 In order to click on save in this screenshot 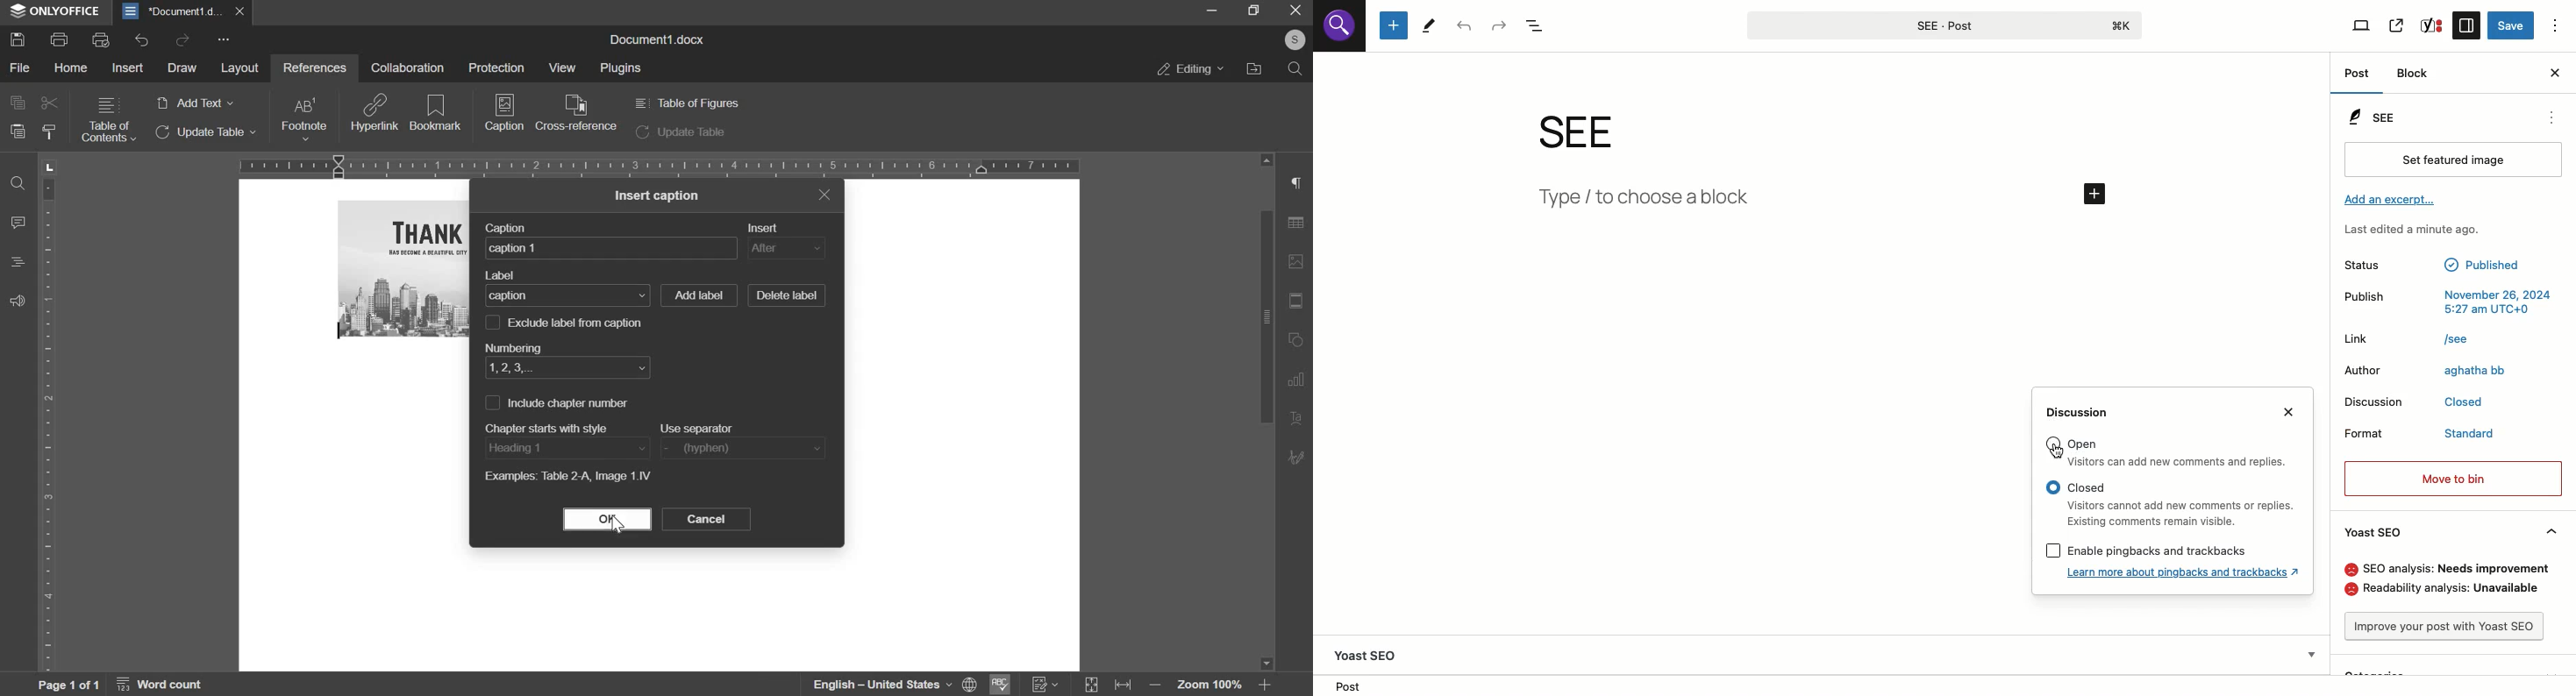, I will do `click(16, 38)`.